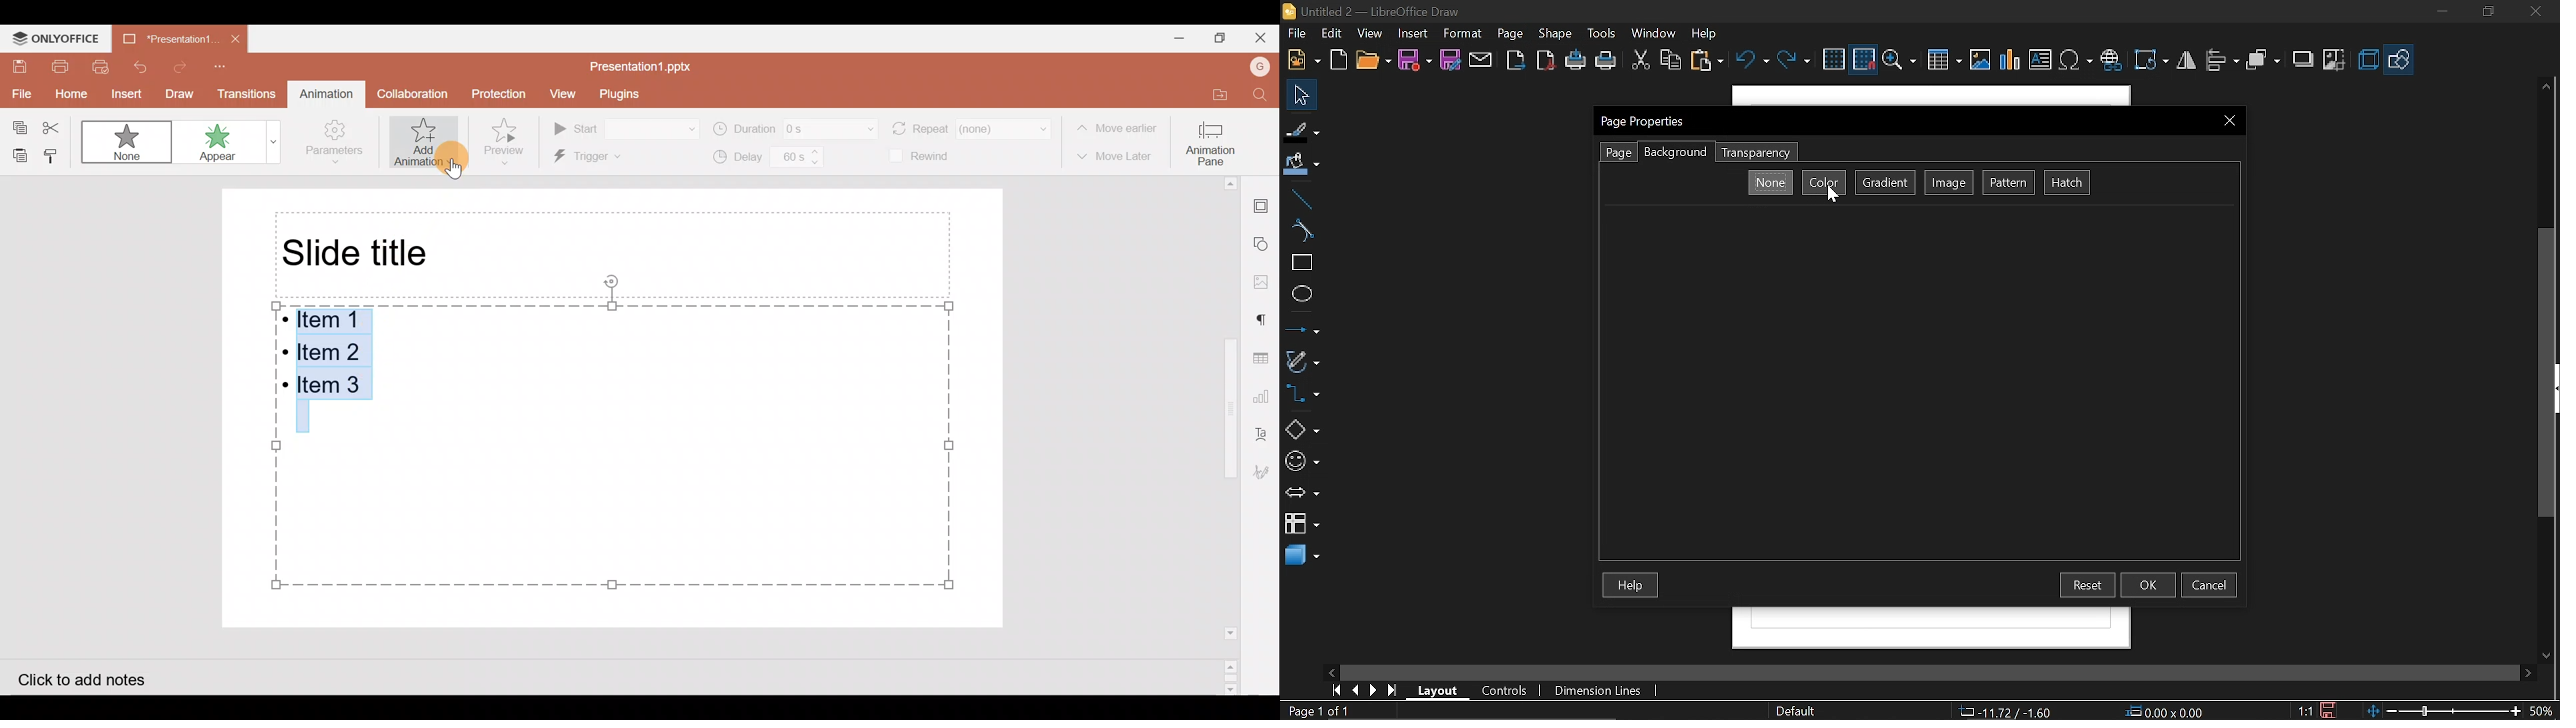  What do you see at coordinates (1510, 690) in the screenshot?
I see `COntrols` at bounding box center [1510, 690].